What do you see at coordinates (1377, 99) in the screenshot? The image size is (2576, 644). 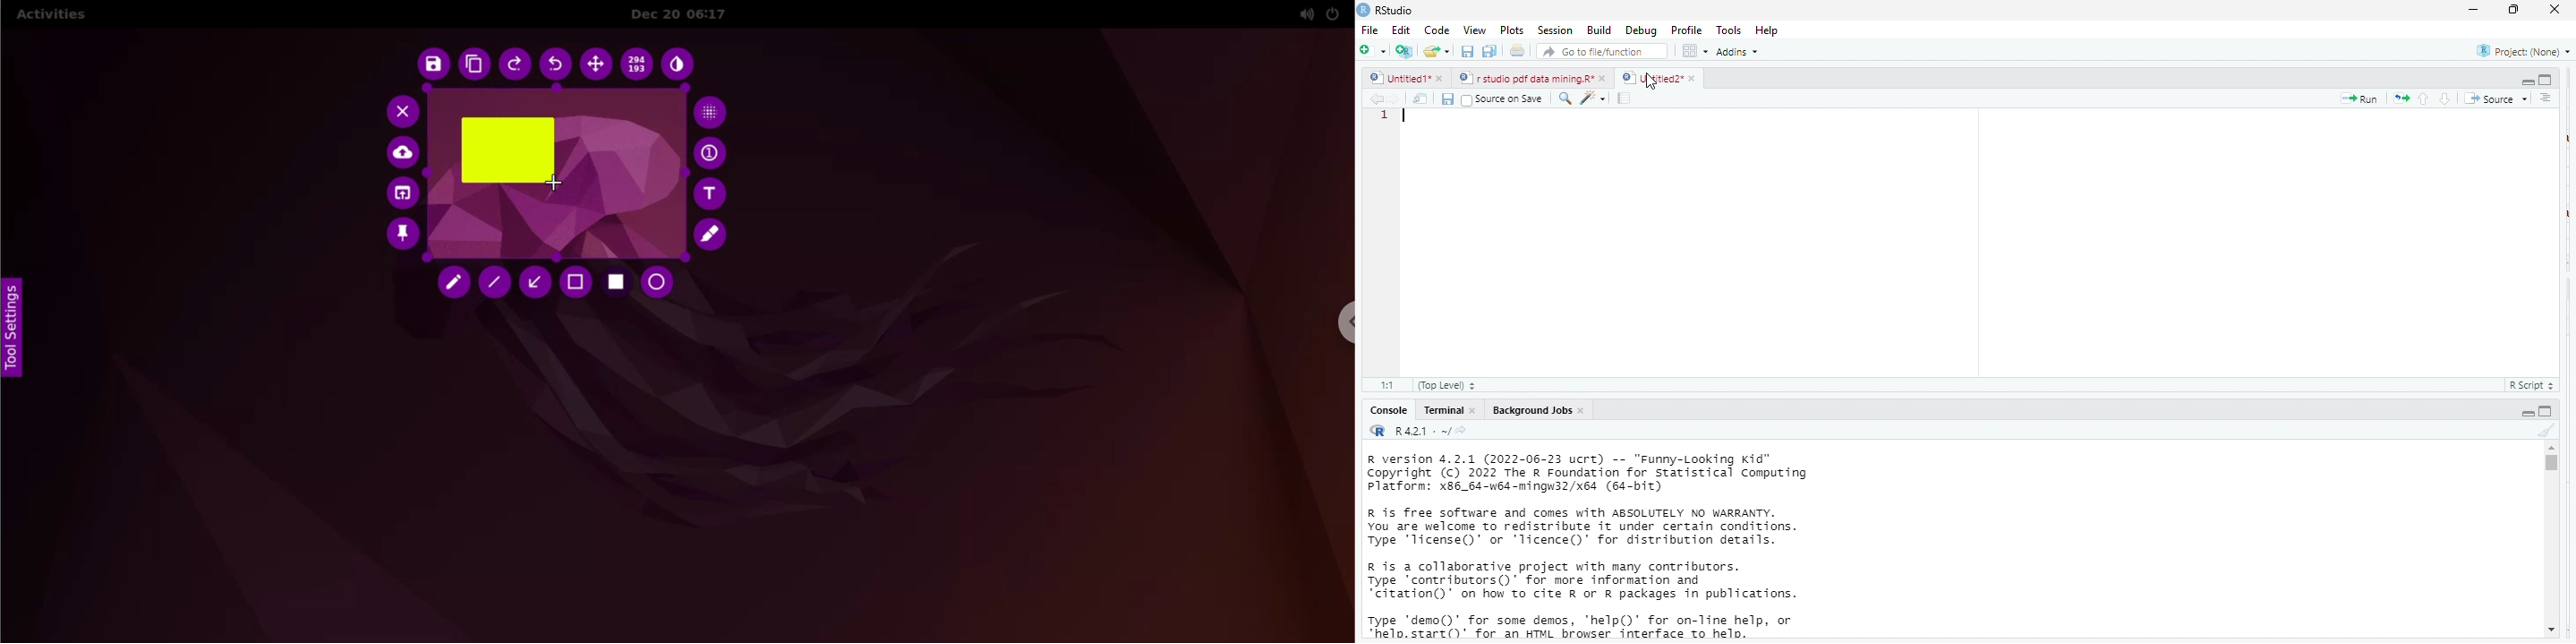 I see `go back to the previous source location` at bounding box center [1377, 99].